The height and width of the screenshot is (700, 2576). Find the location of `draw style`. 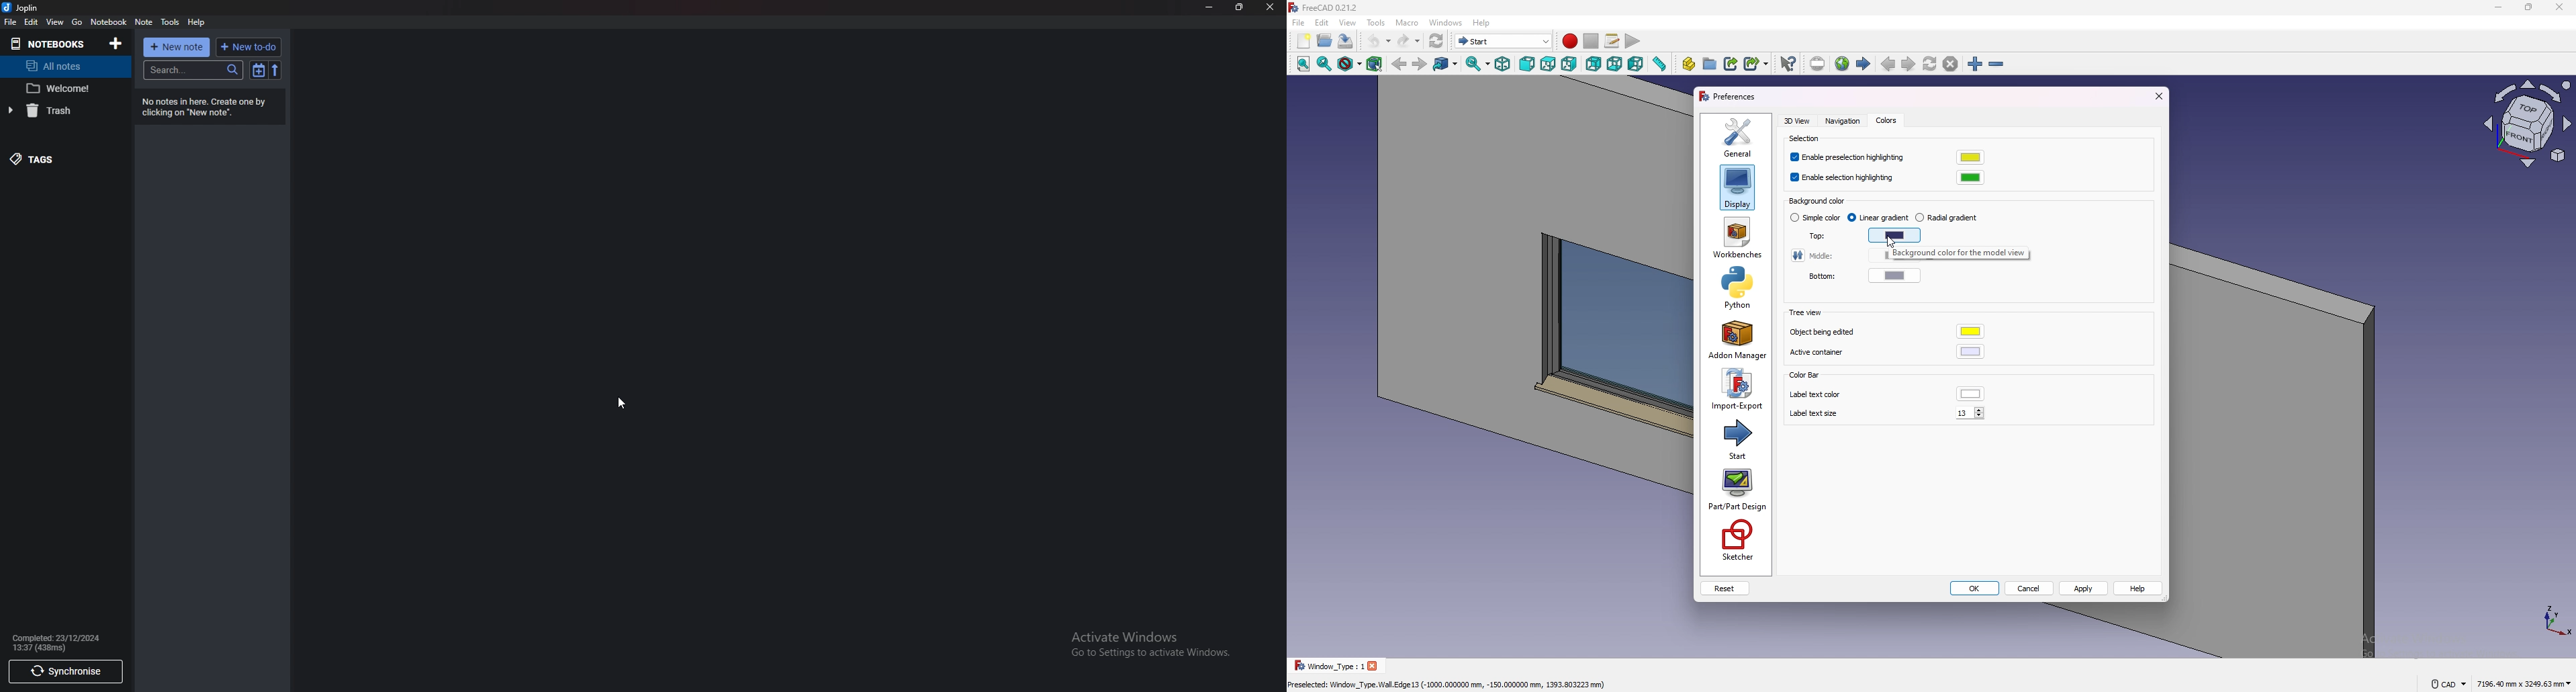

draw style is located at coordinates (1350, 64).